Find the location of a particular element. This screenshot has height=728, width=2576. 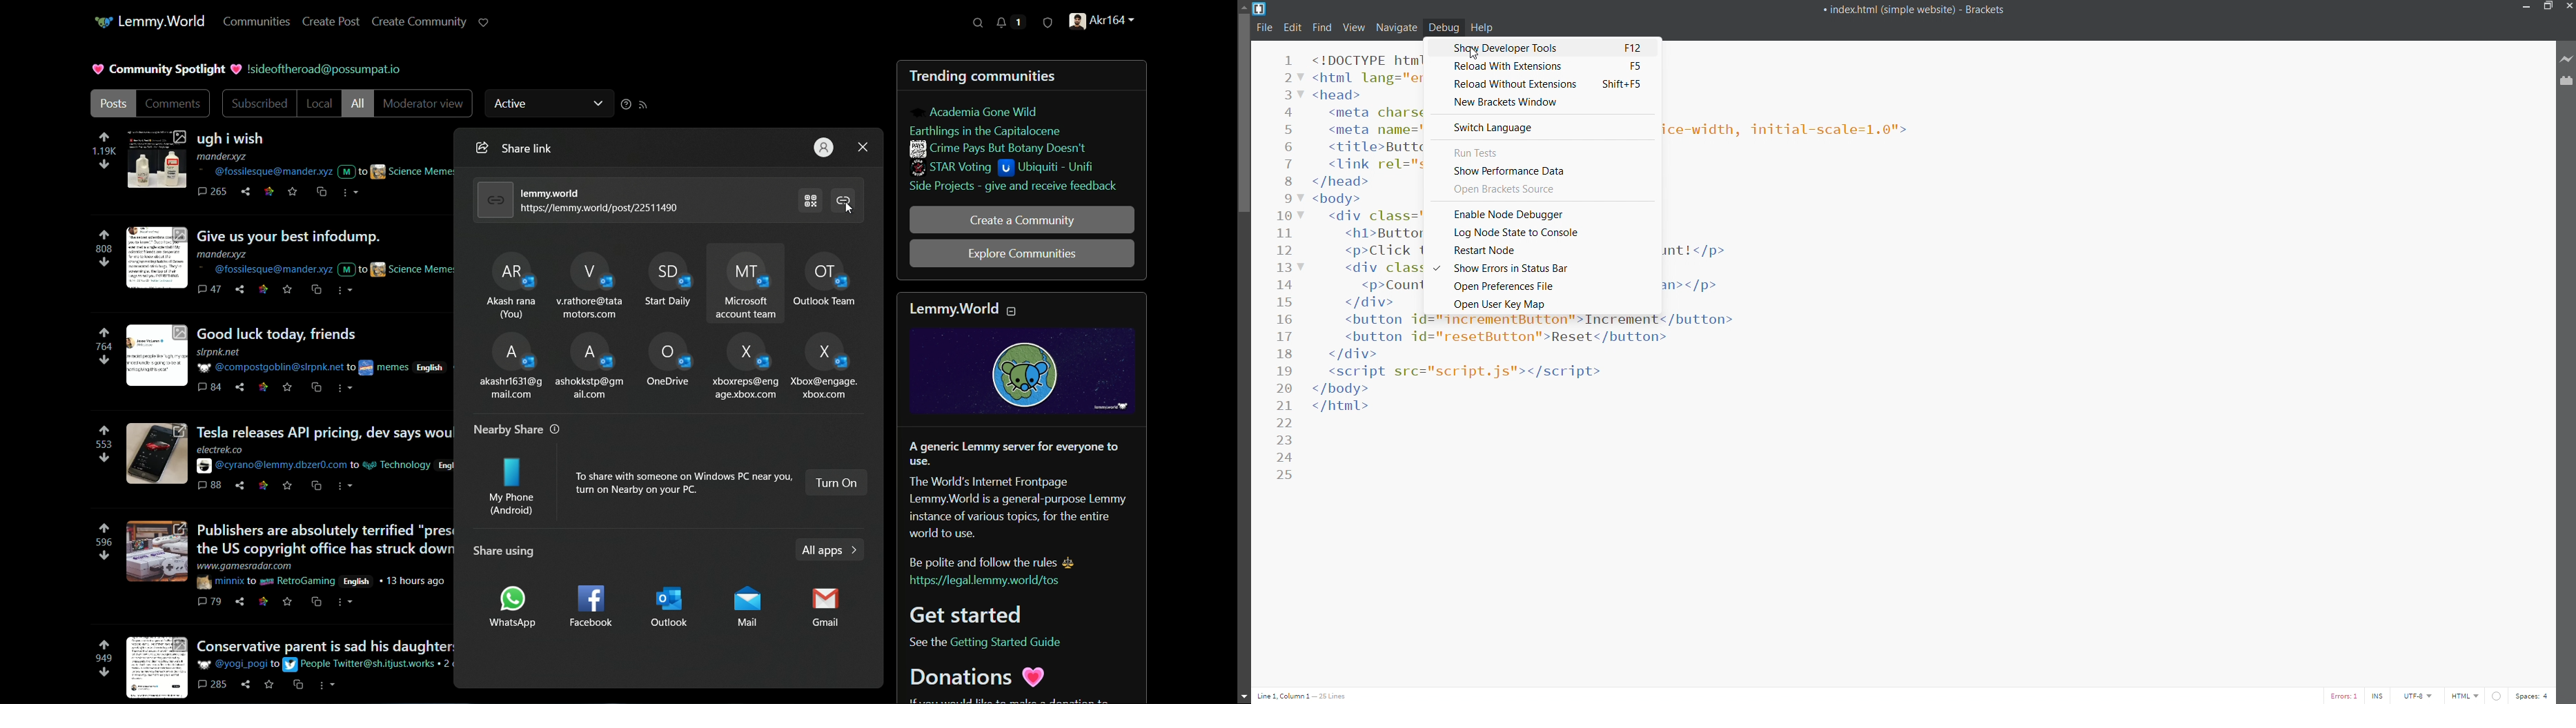

ashokkstp@gmail.com is located at coordinates (592, 366).